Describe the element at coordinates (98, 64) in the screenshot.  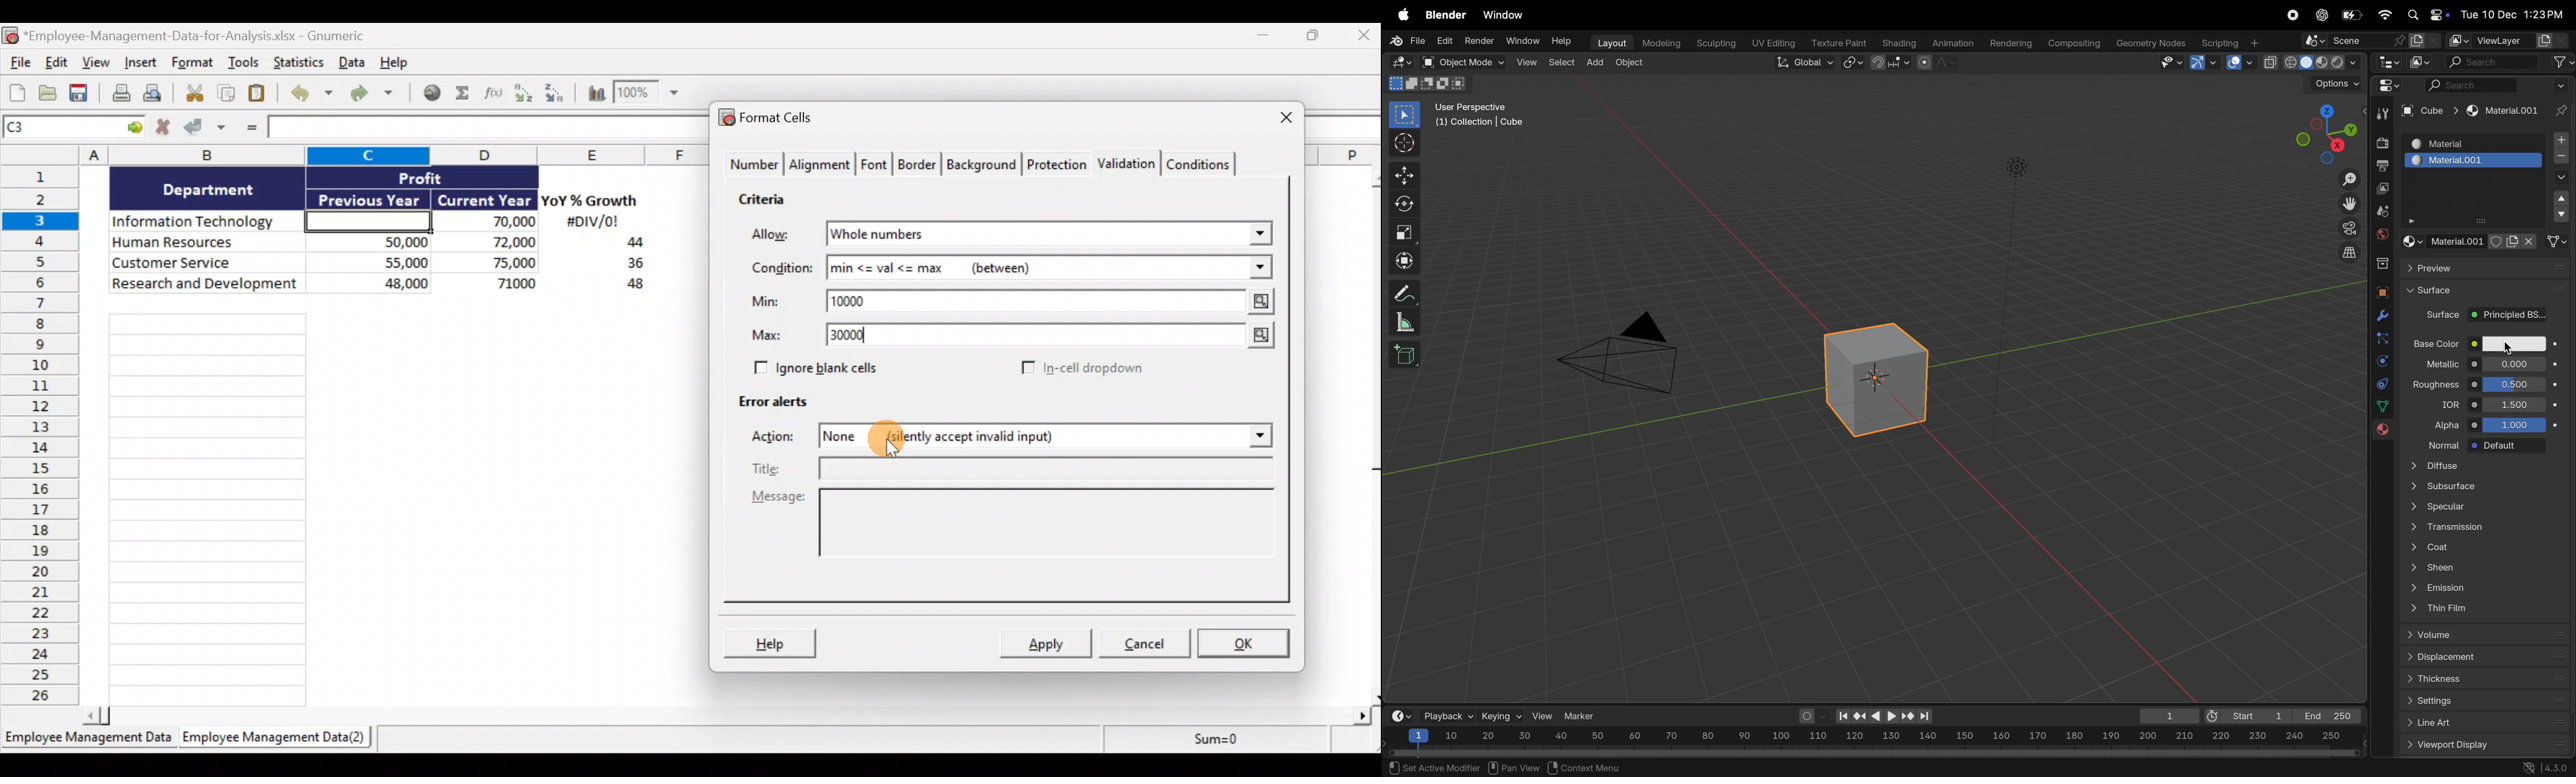
I see `View` at that location.